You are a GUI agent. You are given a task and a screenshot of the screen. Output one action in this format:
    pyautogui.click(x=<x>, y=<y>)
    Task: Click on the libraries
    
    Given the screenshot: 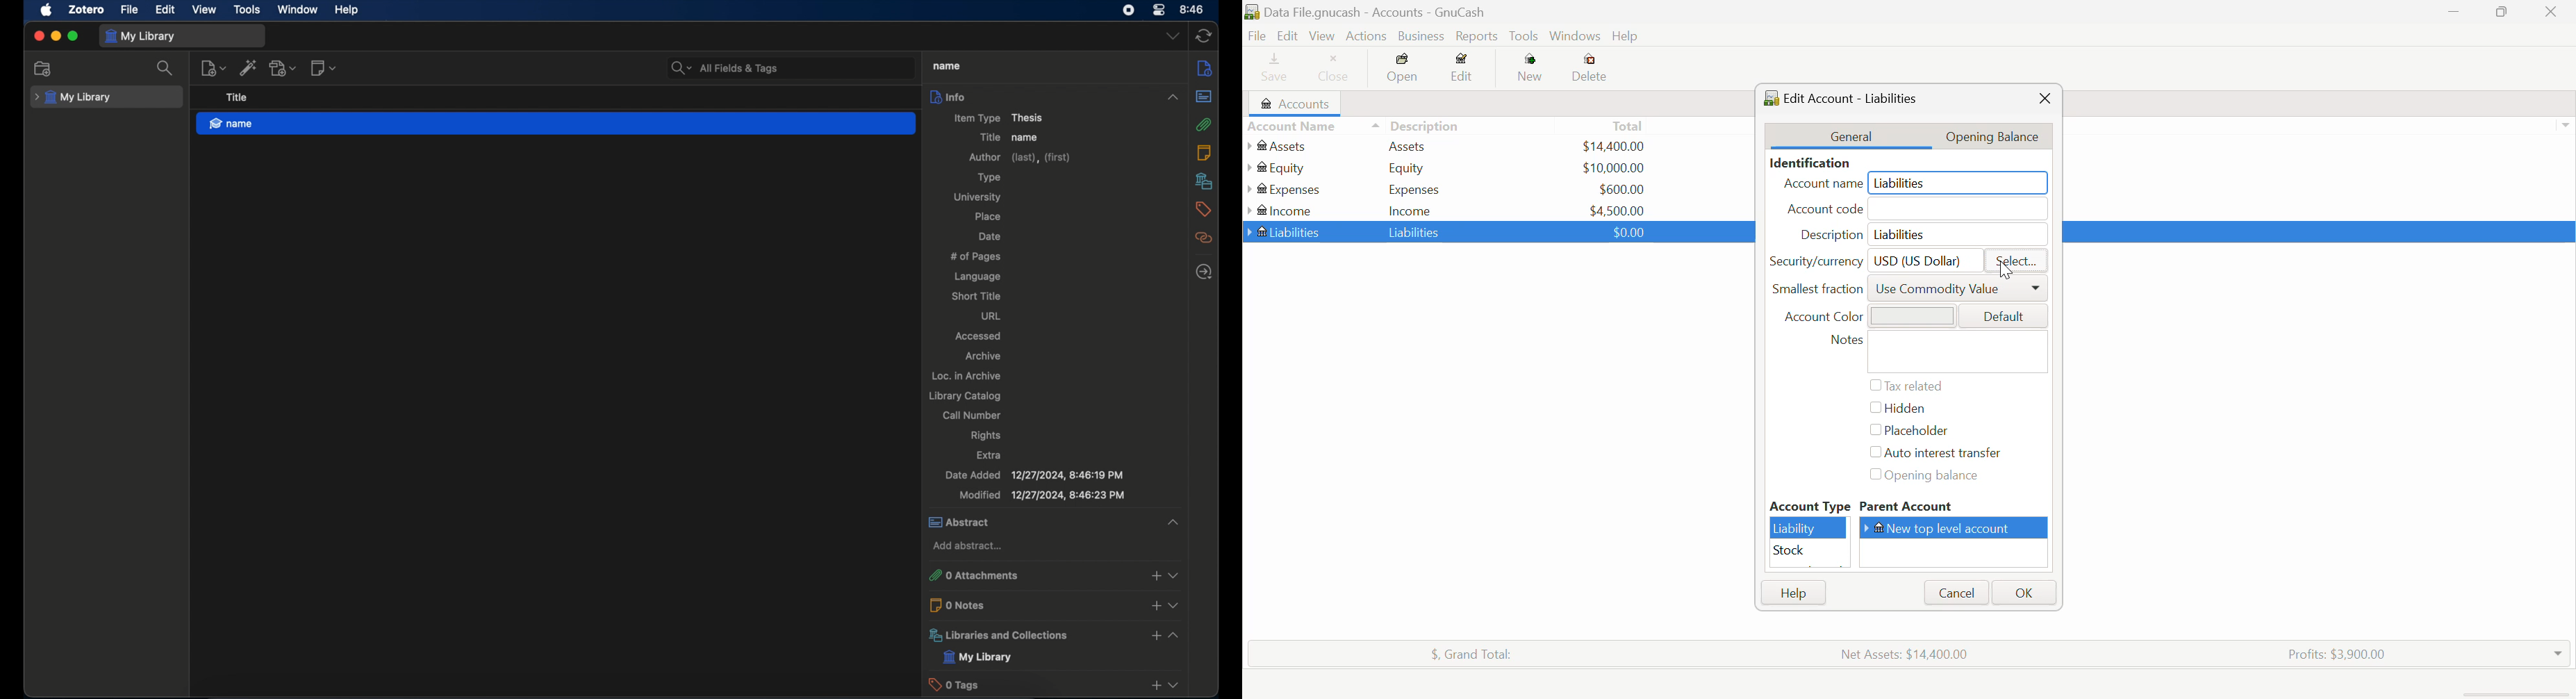 What is the action you would take?
    pyautogui.click(x=1031, y=635)
    